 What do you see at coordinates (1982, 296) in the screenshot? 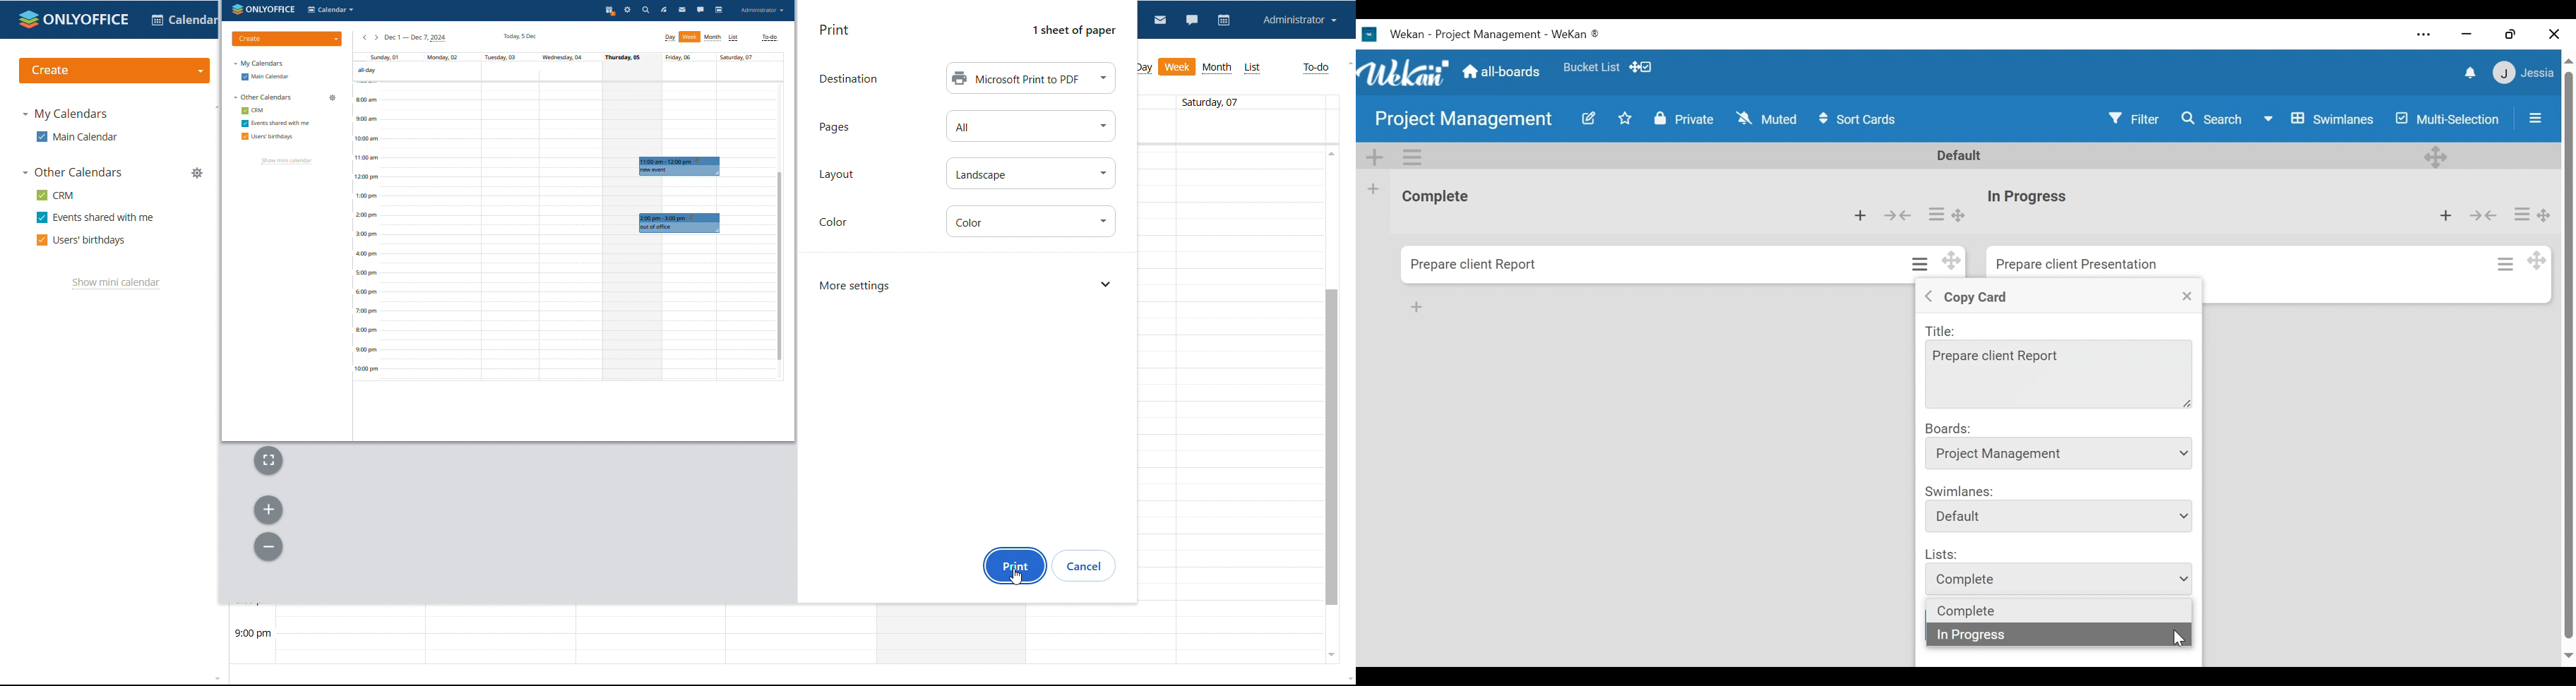
I see `Copy Crad` at bounding box center [1982, 296].